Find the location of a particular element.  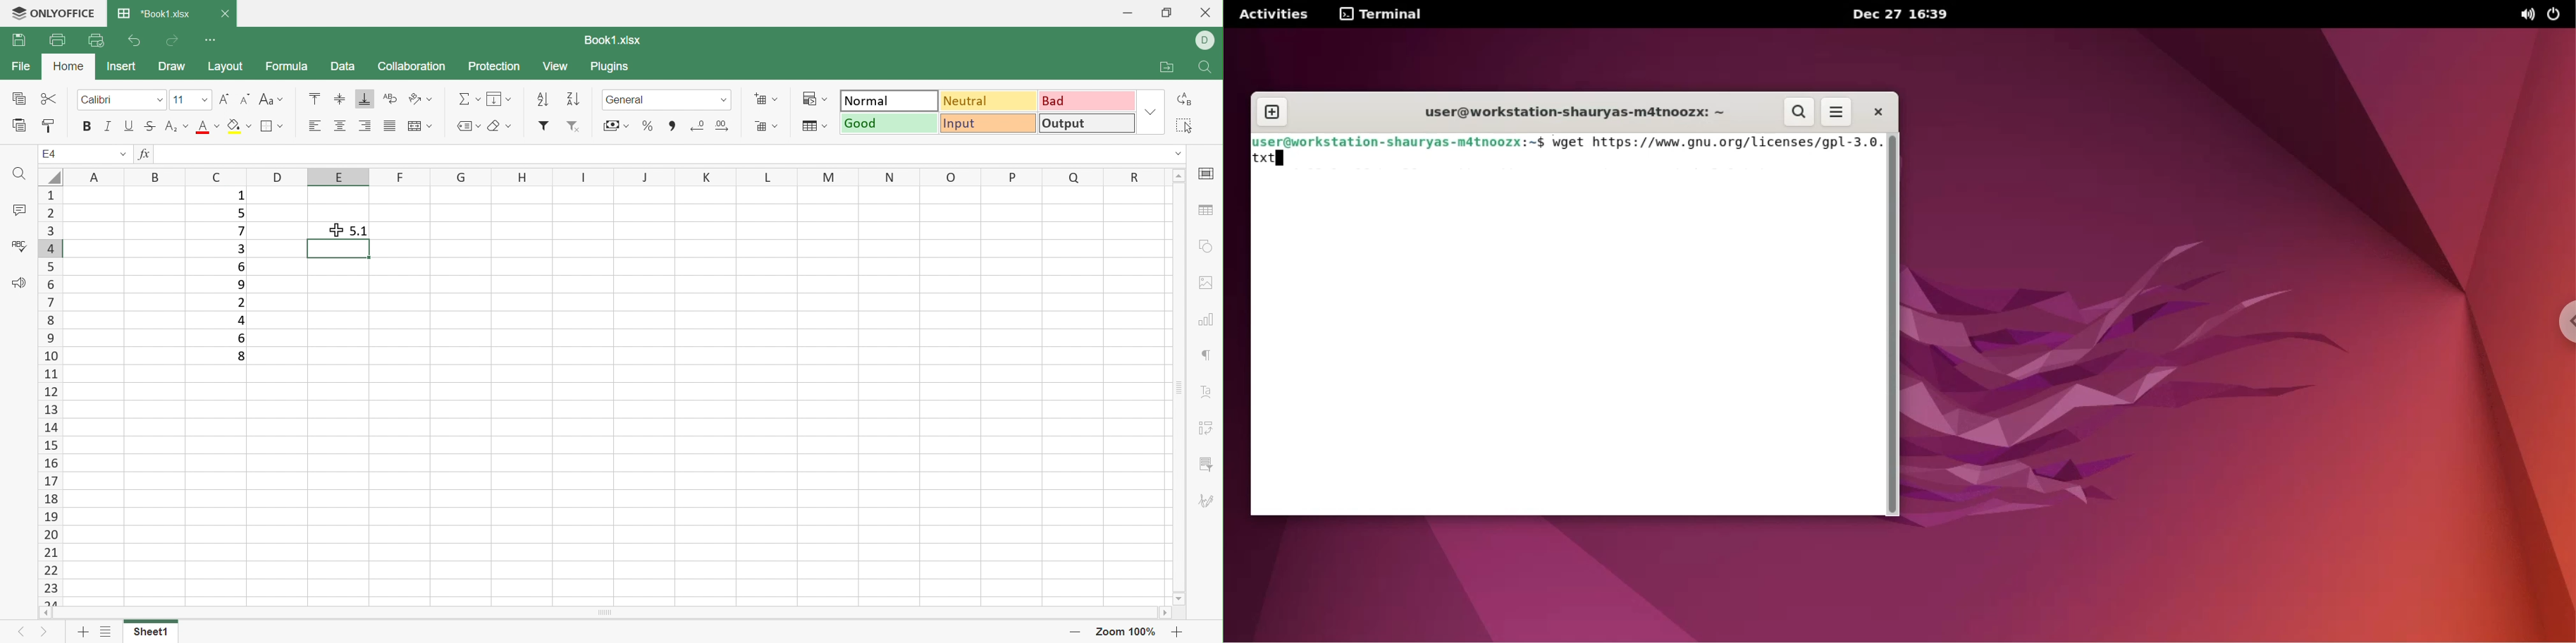

General is located at coordinates (627, 101).